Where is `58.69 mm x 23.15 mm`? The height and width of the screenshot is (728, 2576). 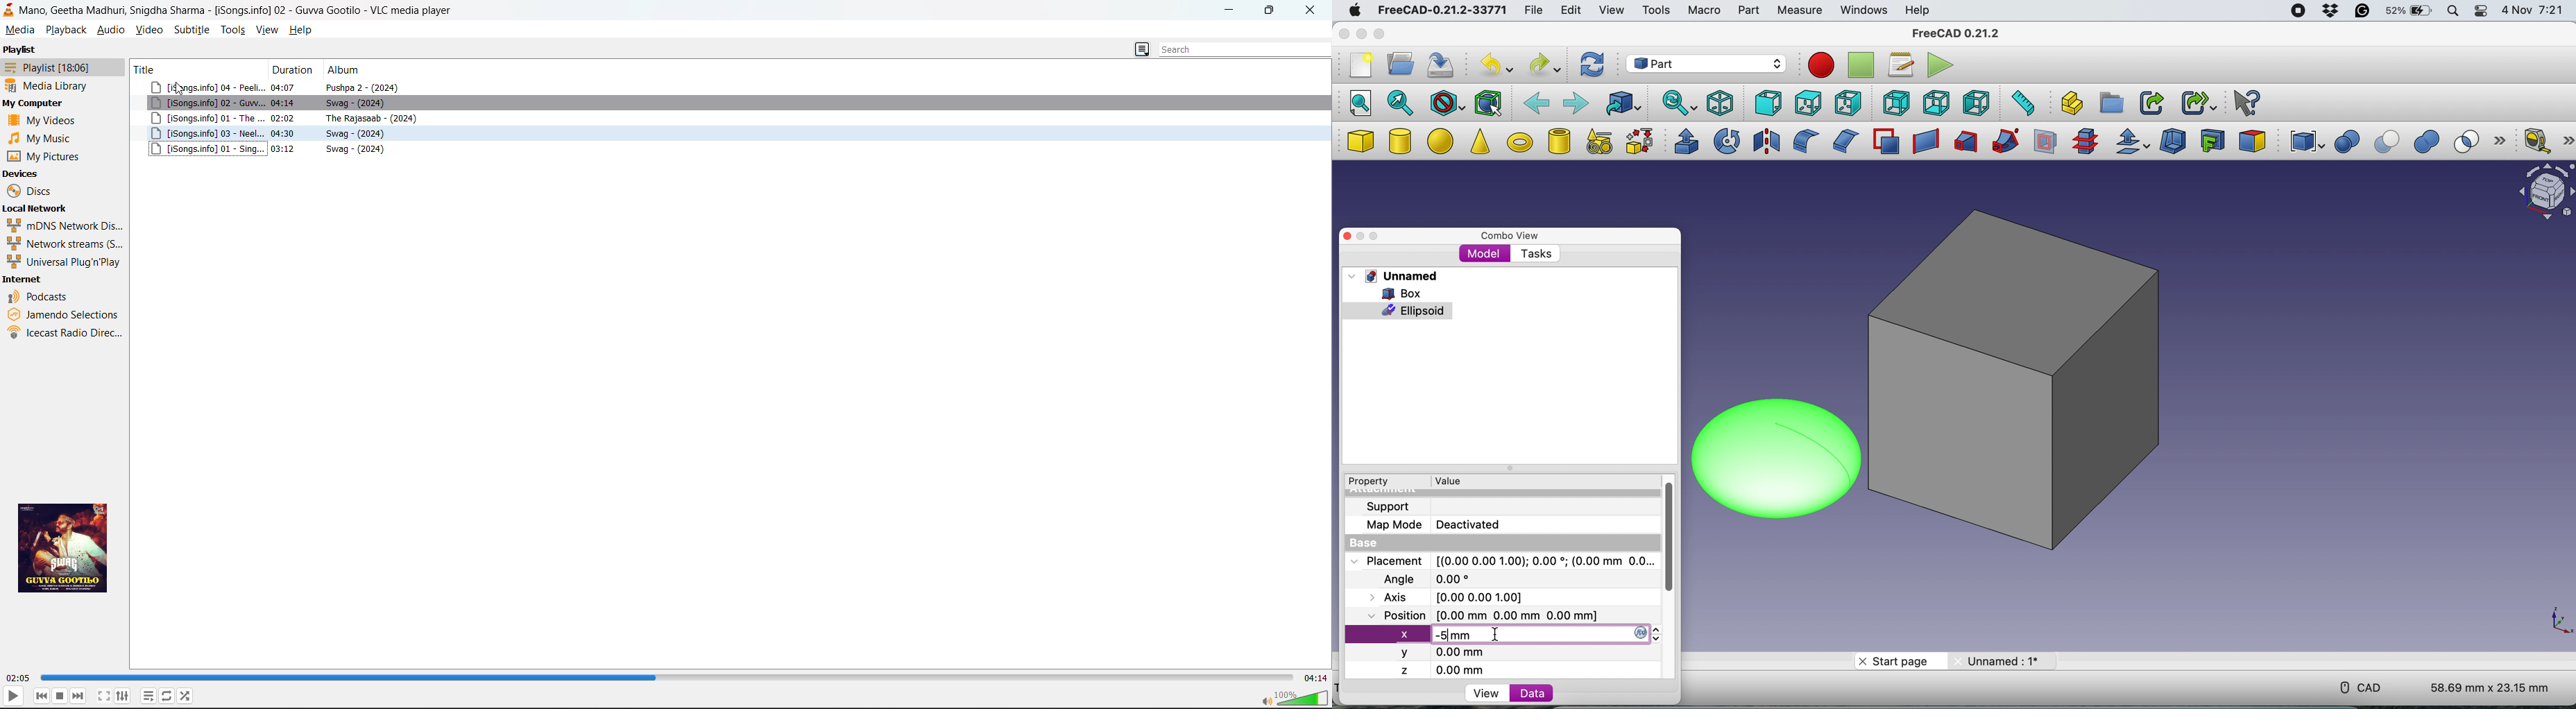
58.69 mm x 23.15 mm is located at coordinates (2491, 689).